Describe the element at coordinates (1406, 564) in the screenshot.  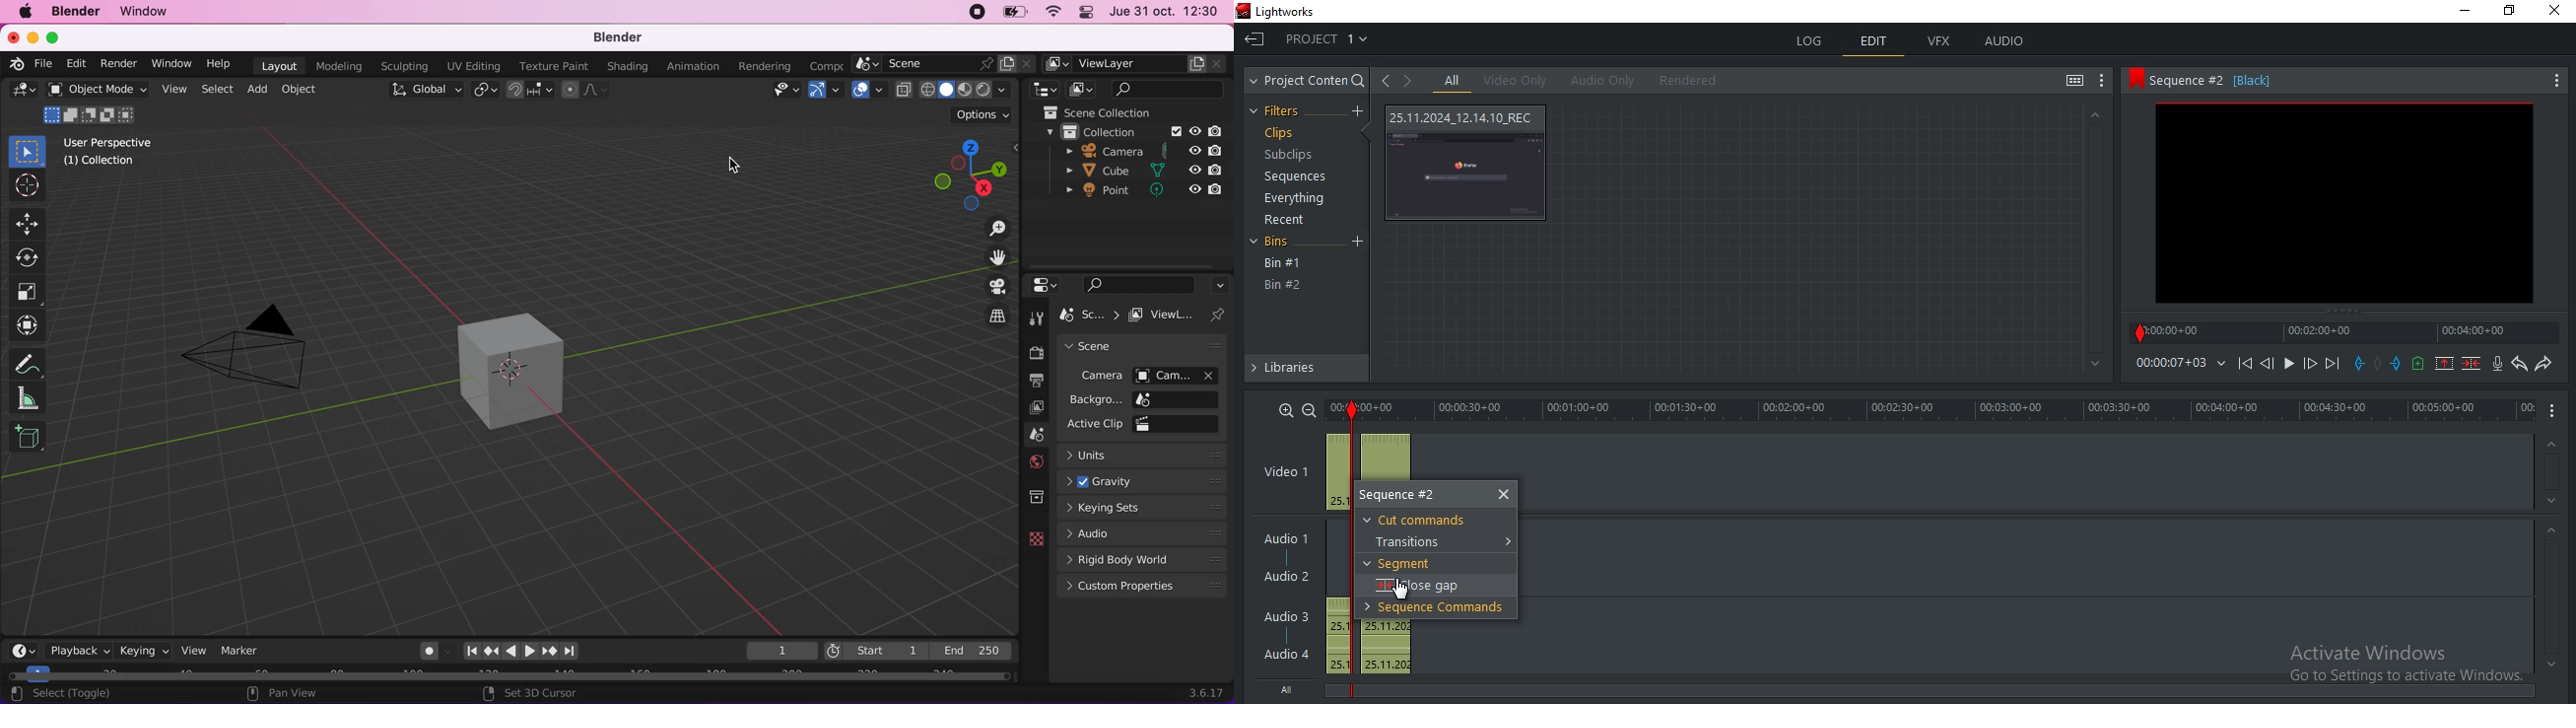
I see `segment` at that location.